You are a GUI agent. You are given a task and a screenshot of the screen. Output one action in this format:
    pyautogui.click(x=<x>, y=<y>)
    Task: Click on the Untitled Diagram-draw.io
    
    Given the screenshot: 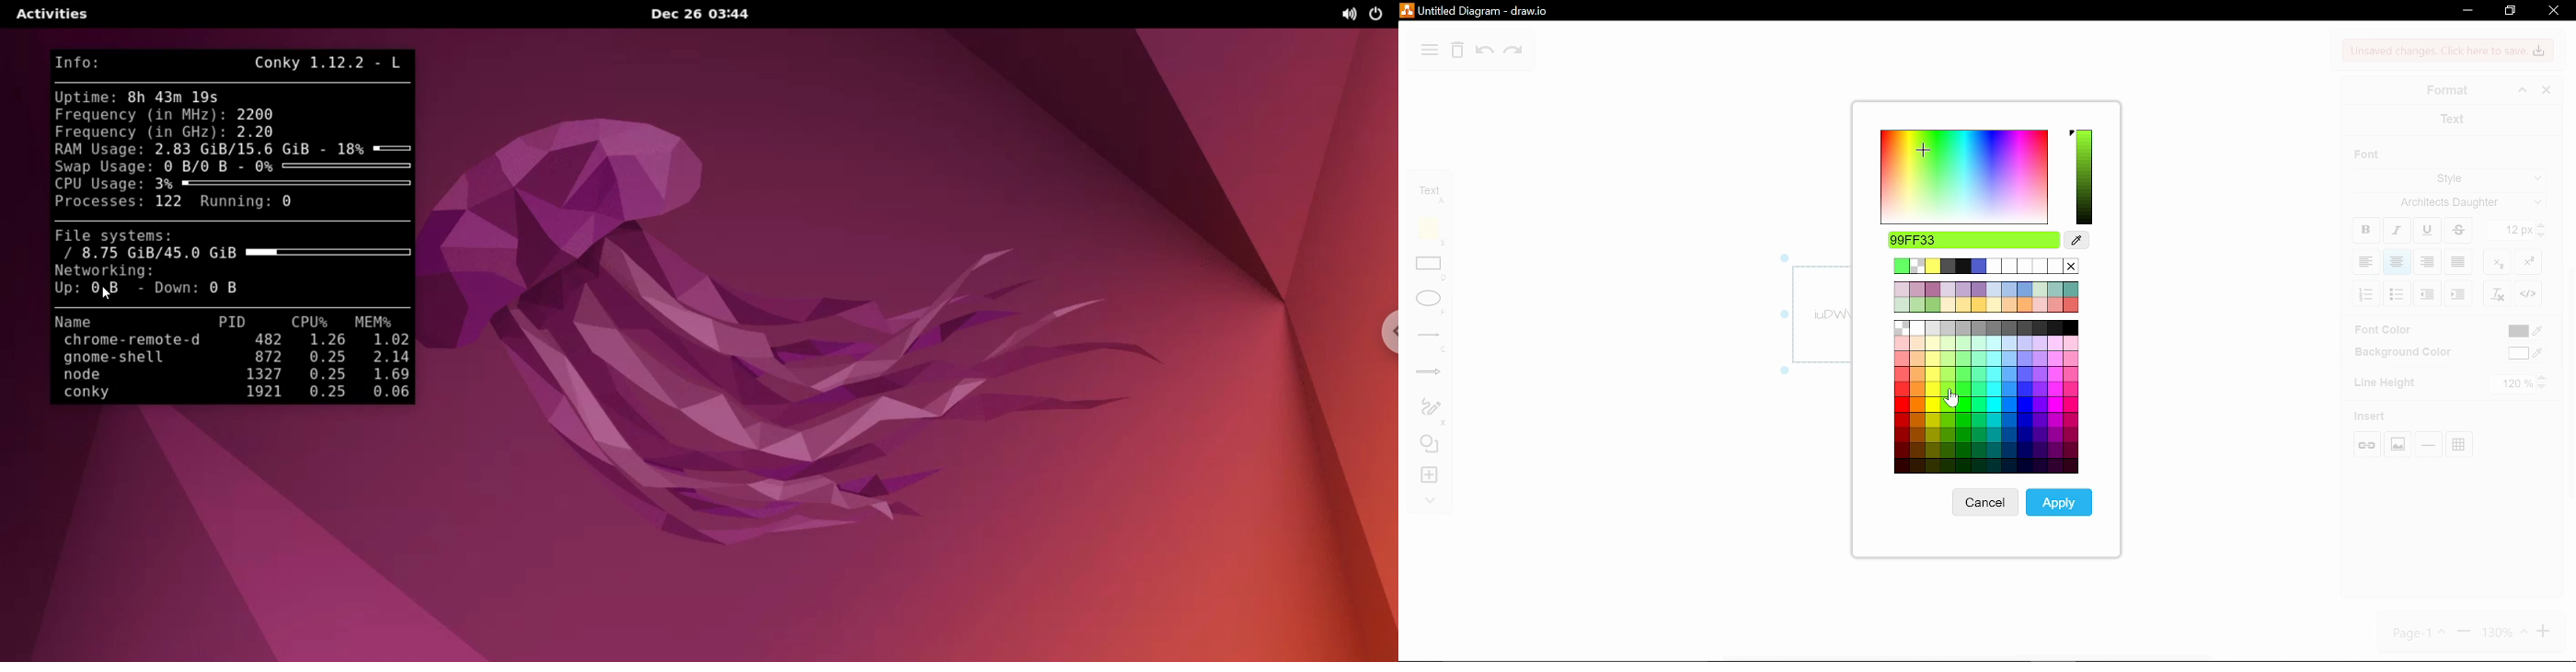 What is the action you would take?
    pyautogui.click(x=1478, y=10)
    